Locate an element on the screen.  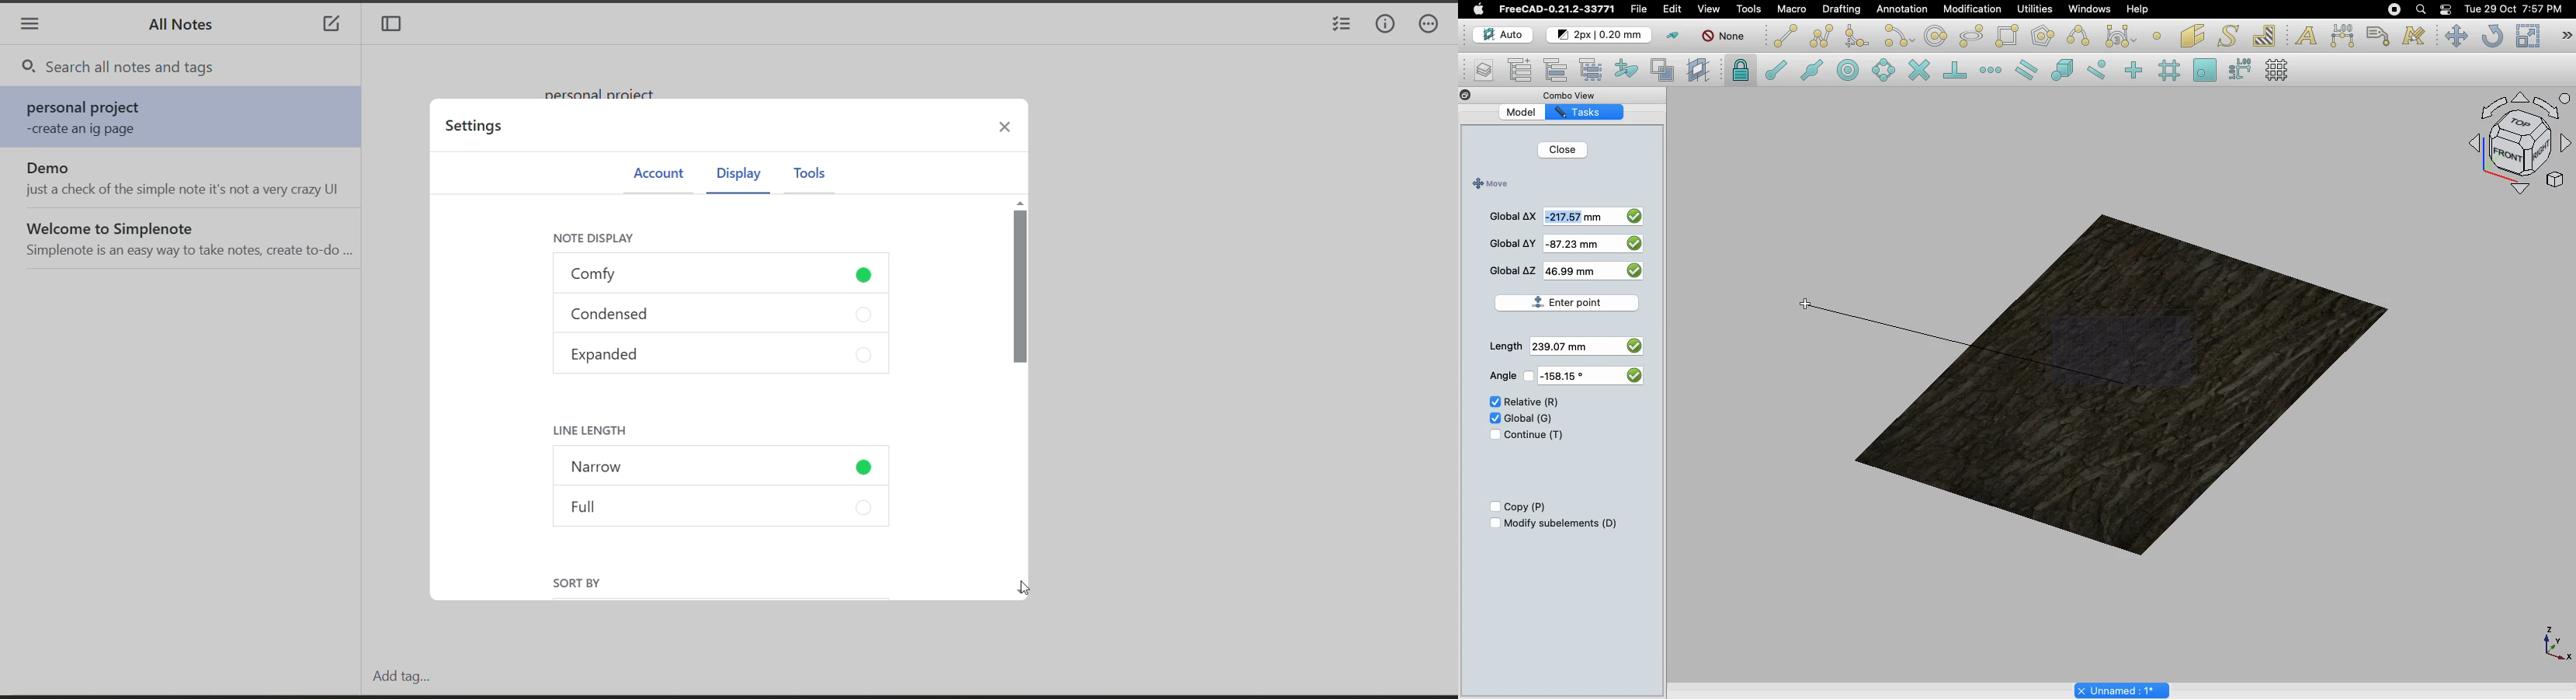
settings is located at coordinates (478, 129).